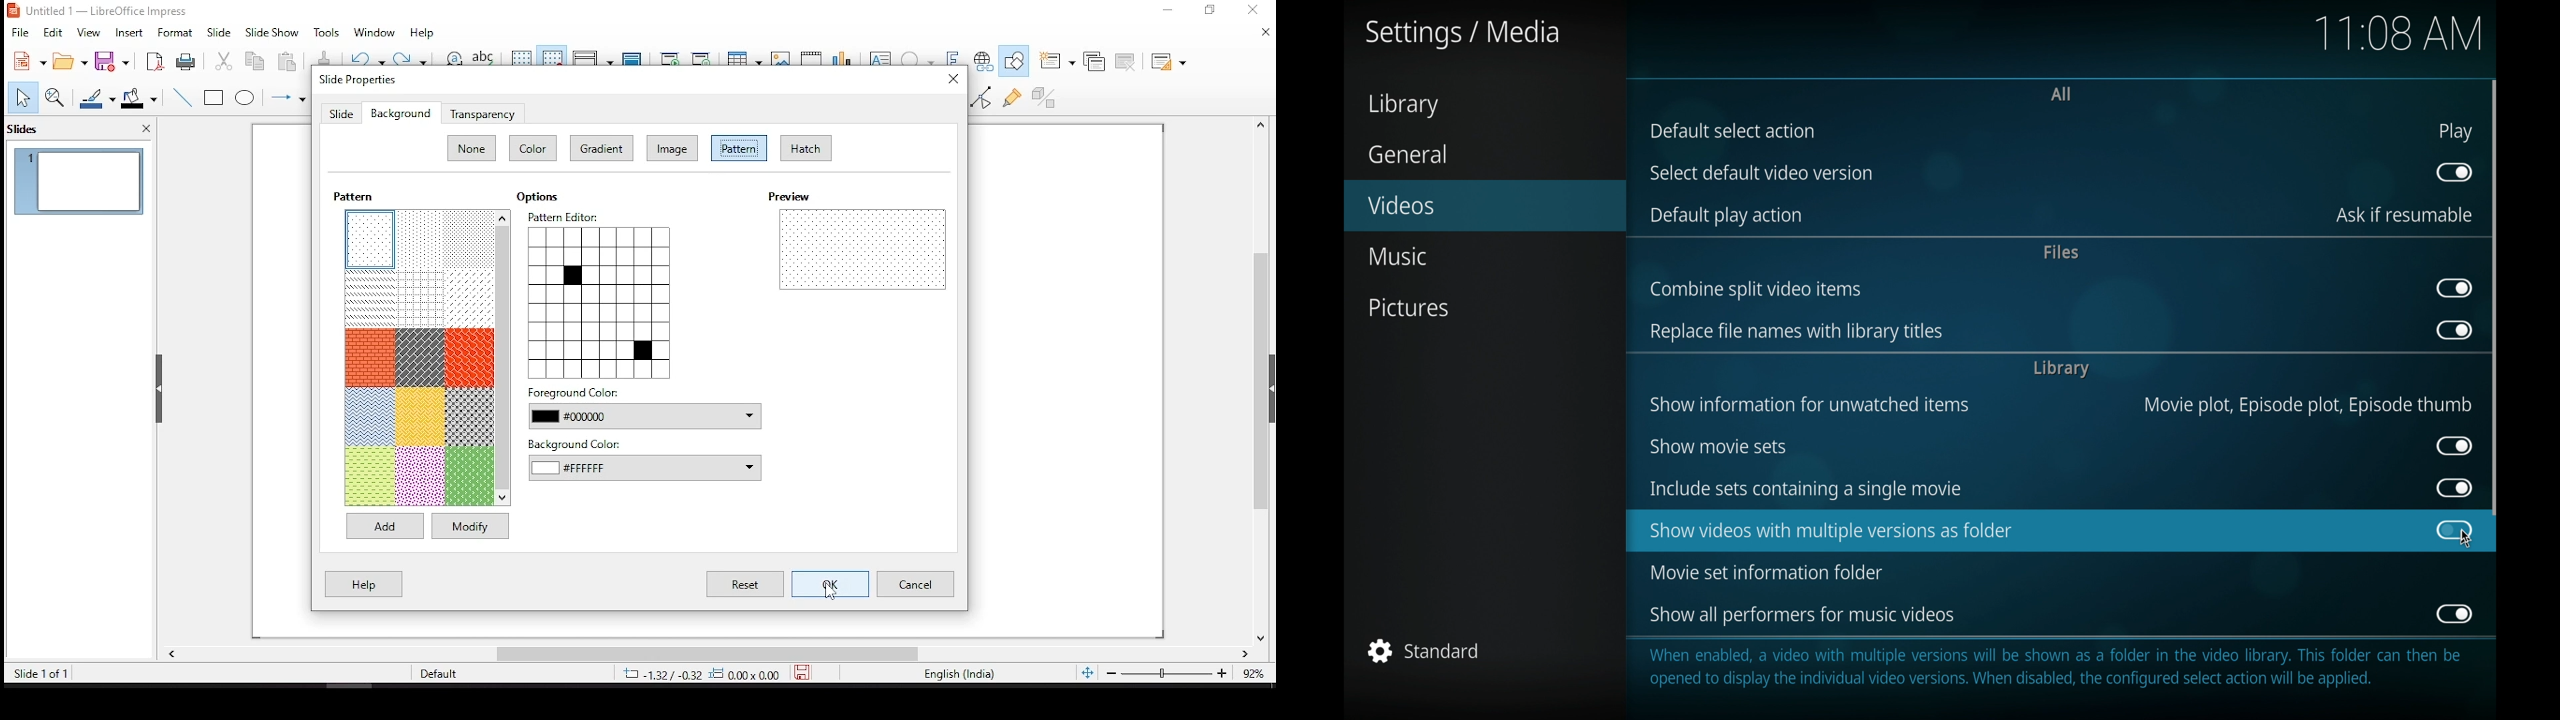 The image size is (2576, 728). Describe the element at coordinates (424, 31) in the screenshot. I see `help` at that location.